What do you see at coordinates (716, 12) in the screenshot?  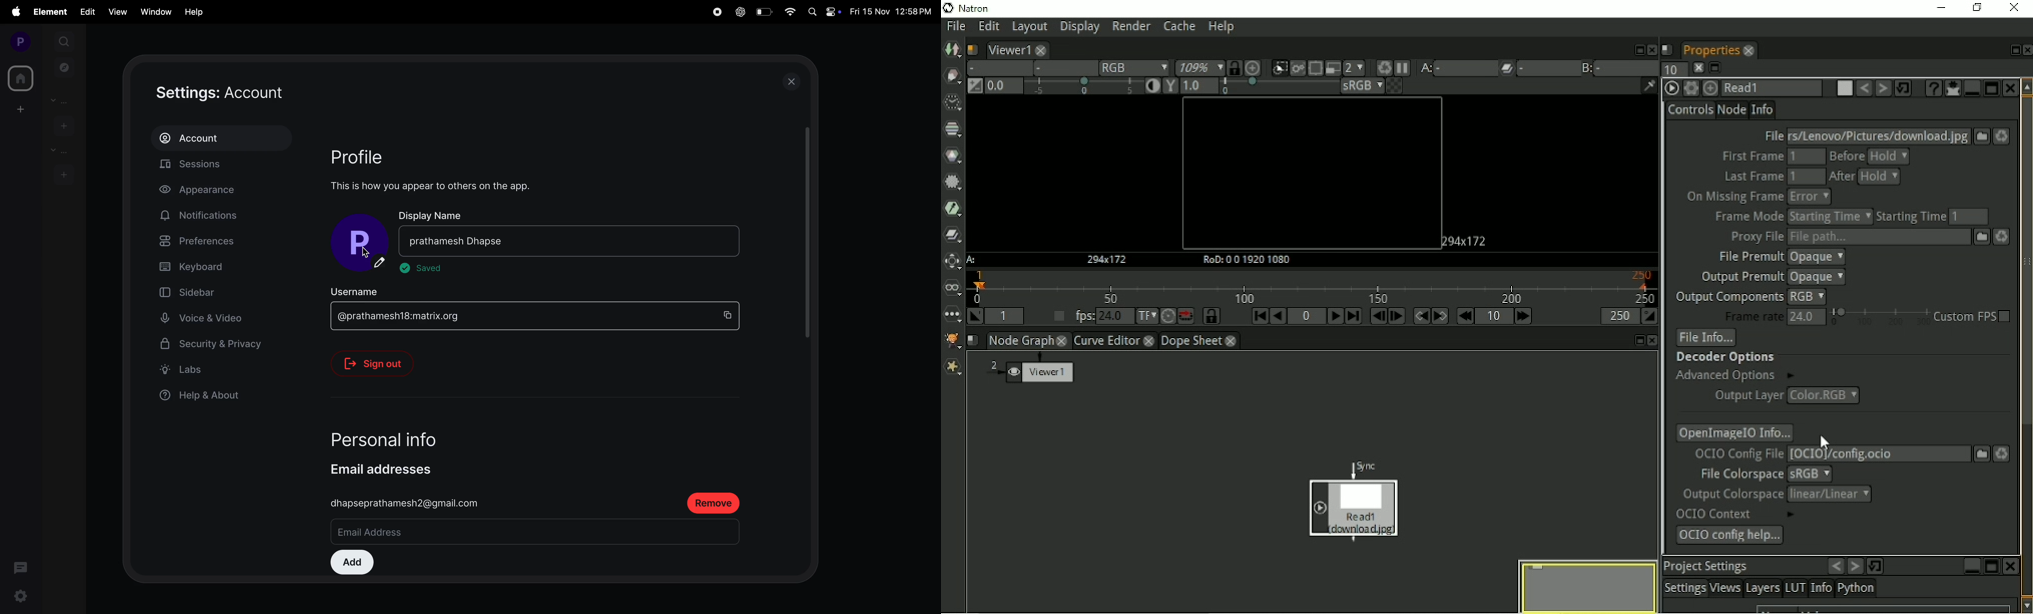 I see `record` at bounding box center [716, 12].